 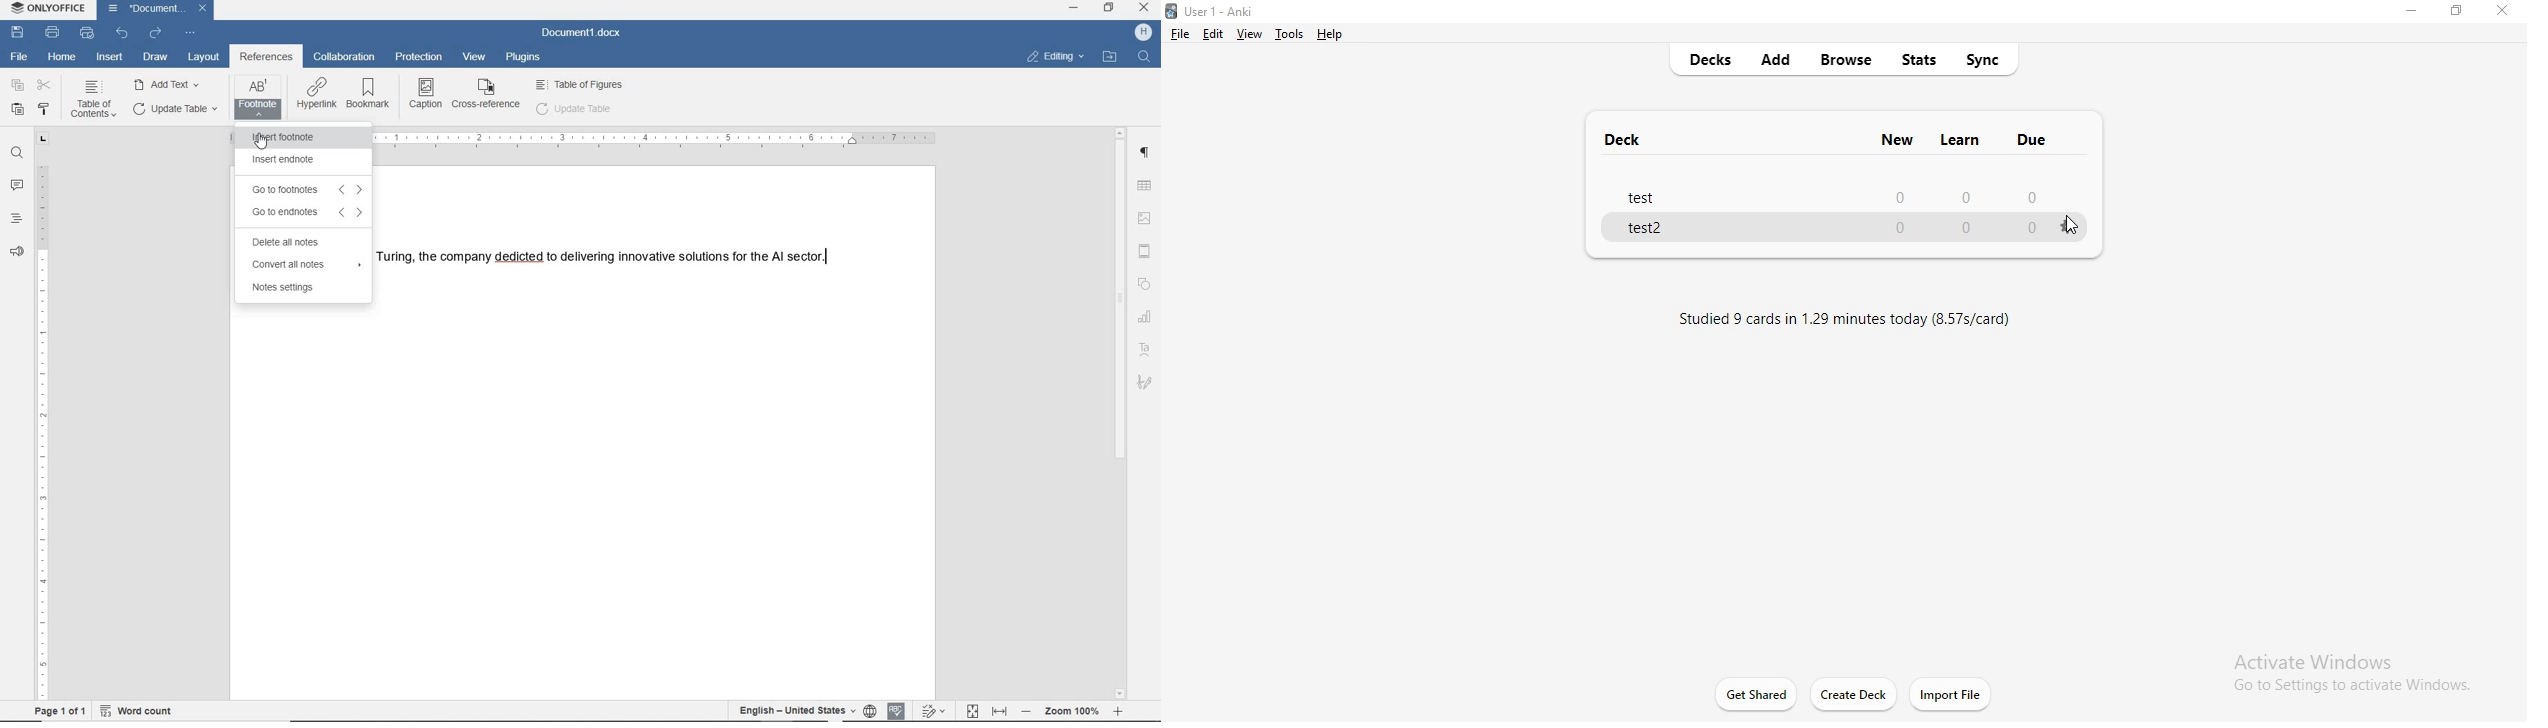 I want to click on TEXT ART, so click(x=1147, y=350).